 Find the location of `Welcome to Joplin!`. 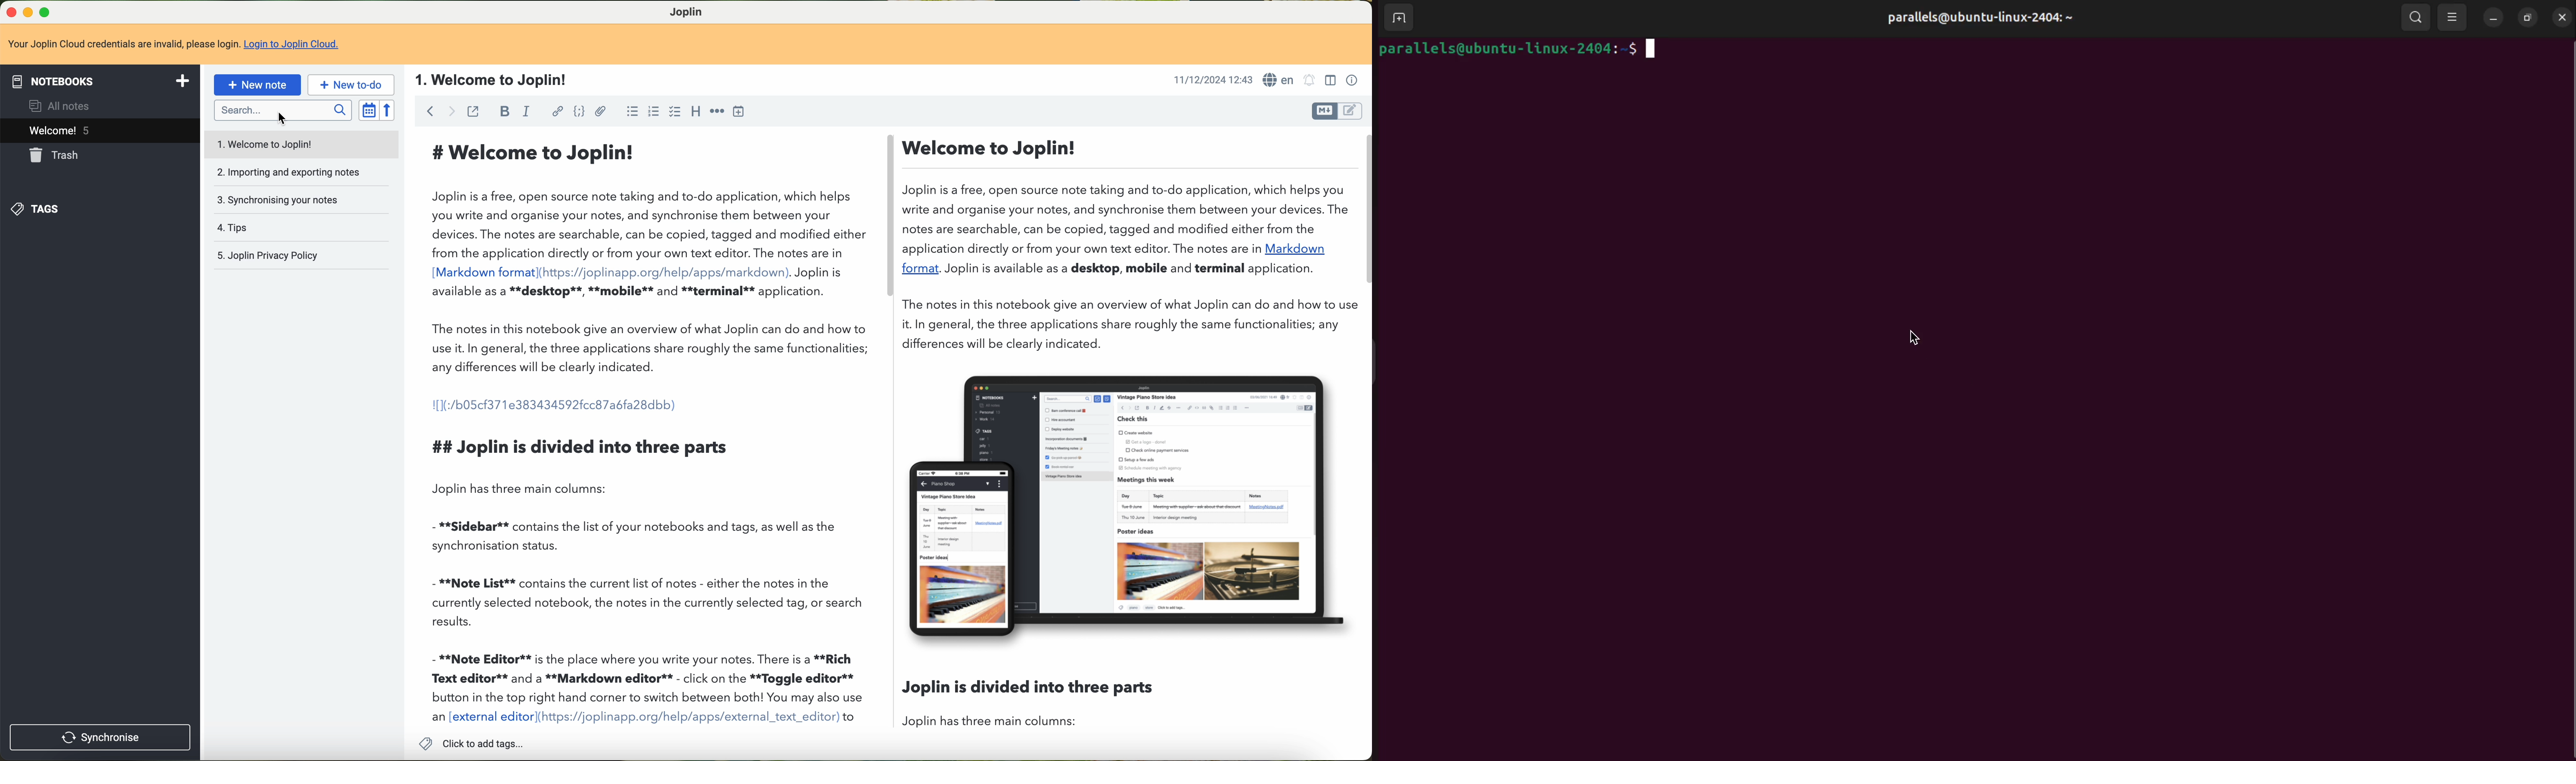

Welcome to Joplin! is located at coordinates (488, 81).